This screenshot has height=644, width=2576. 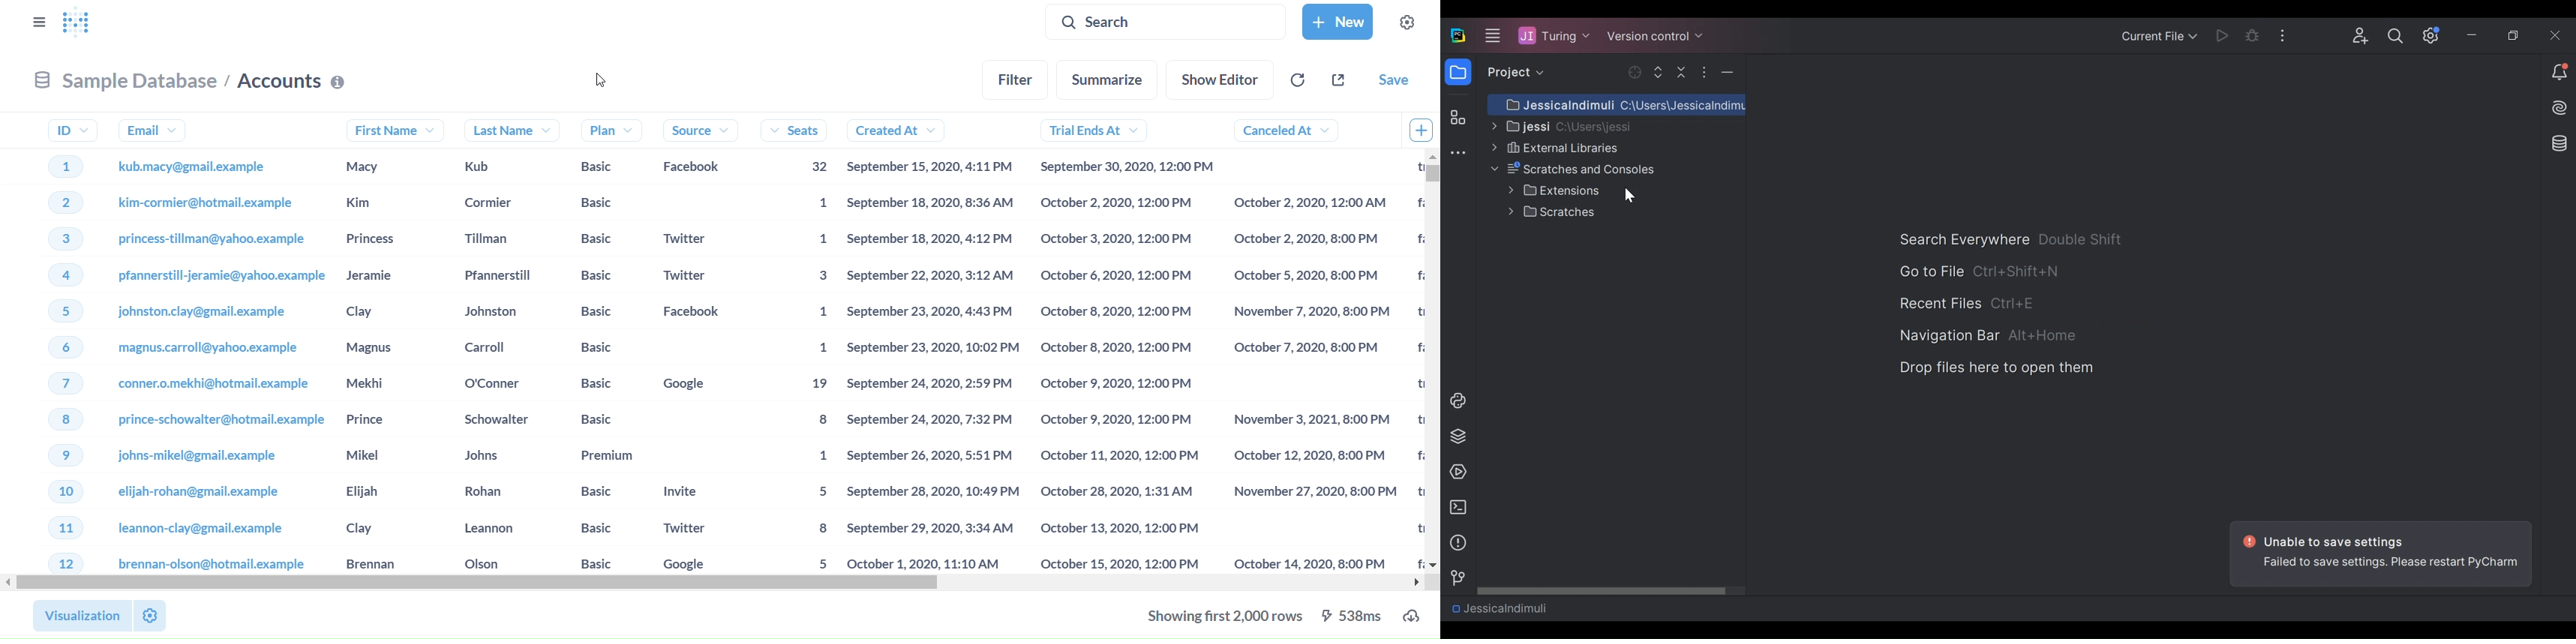 What do you see at coordinates (2393, 568) in the screenshot?
I see `Failed to save settings. Please restart PyCharm` at bounding box center [2393, 568].